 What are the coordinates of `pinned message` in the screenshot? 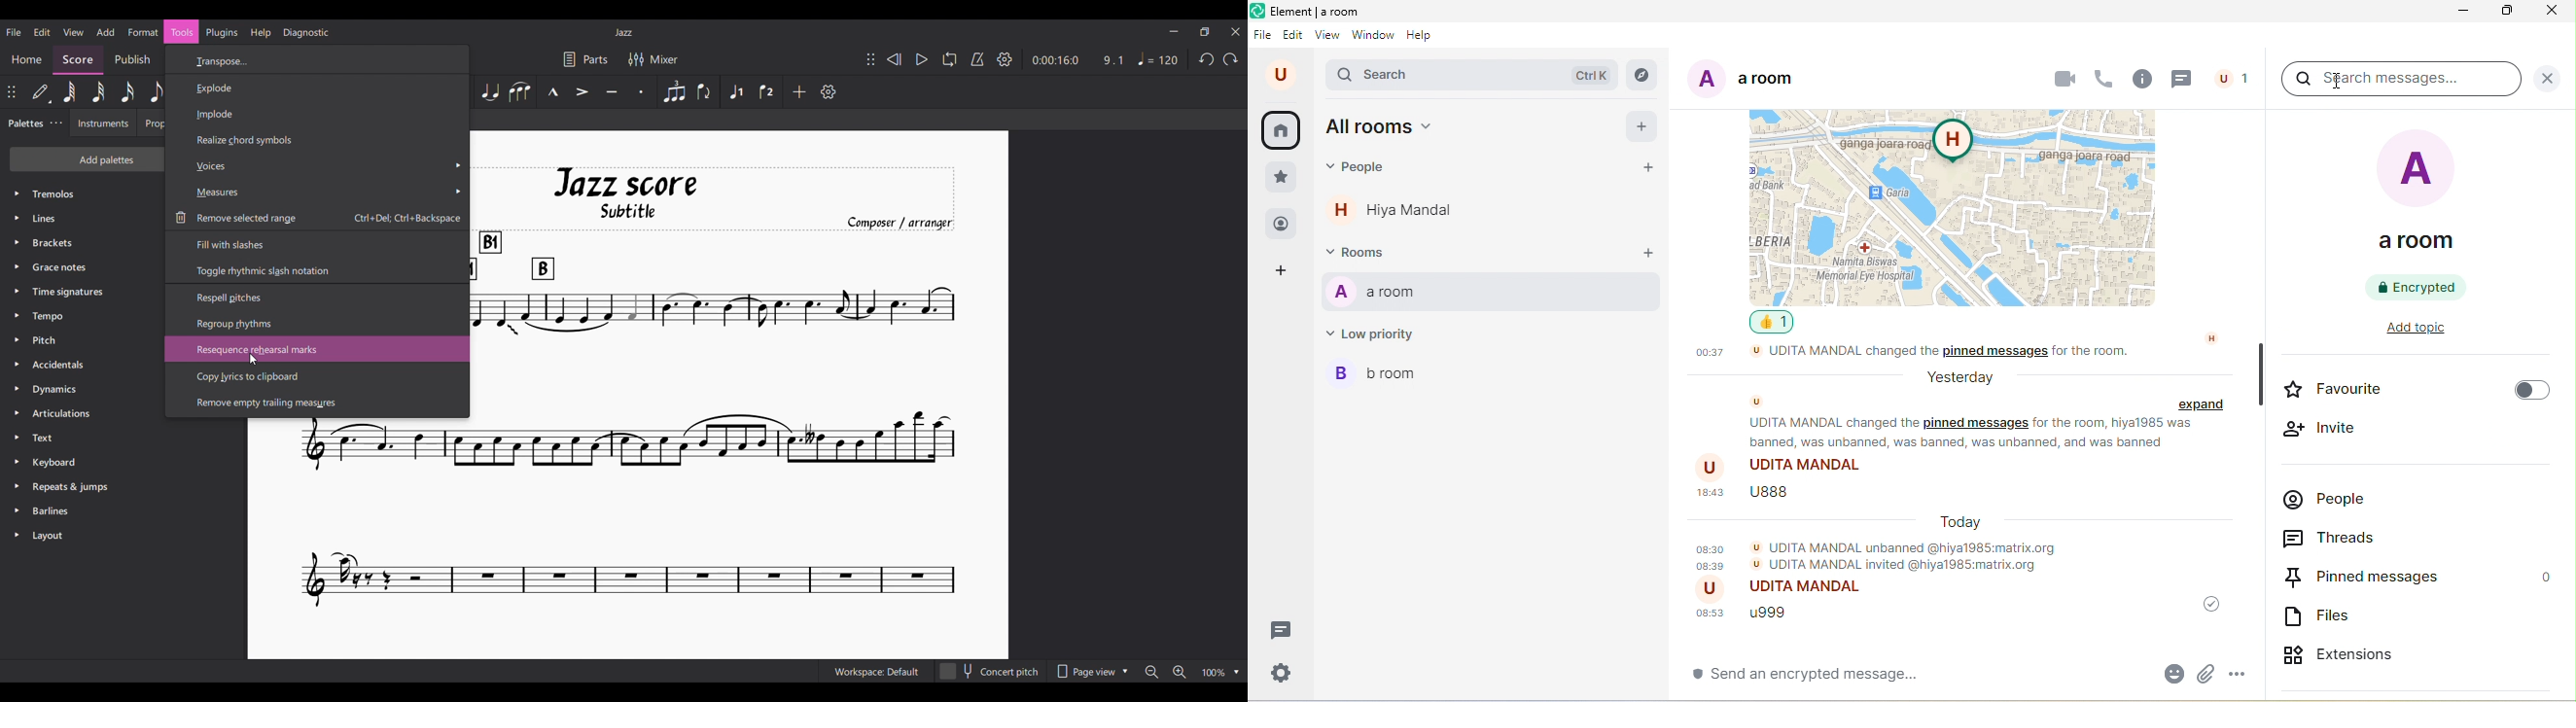 It's located at (2418, 578).